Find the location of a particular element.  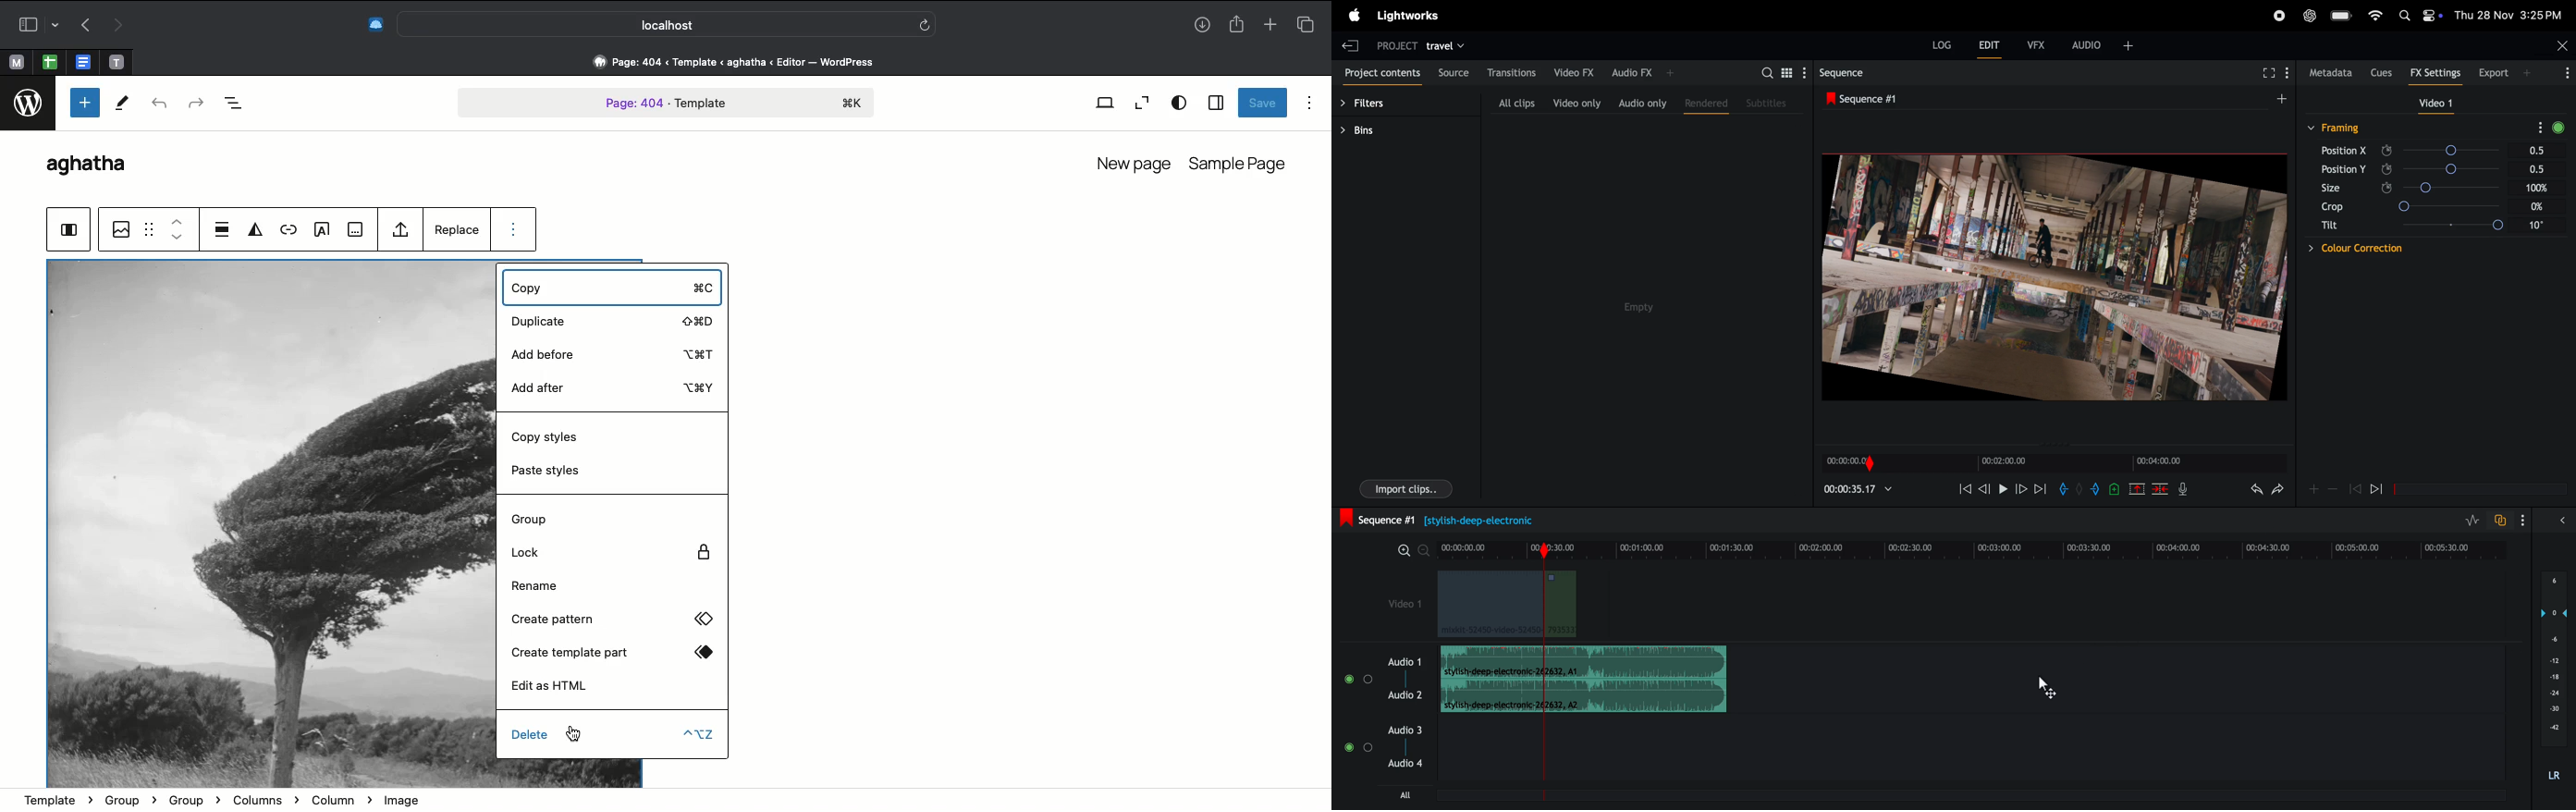

Share is located at coordinates (1235, 22).